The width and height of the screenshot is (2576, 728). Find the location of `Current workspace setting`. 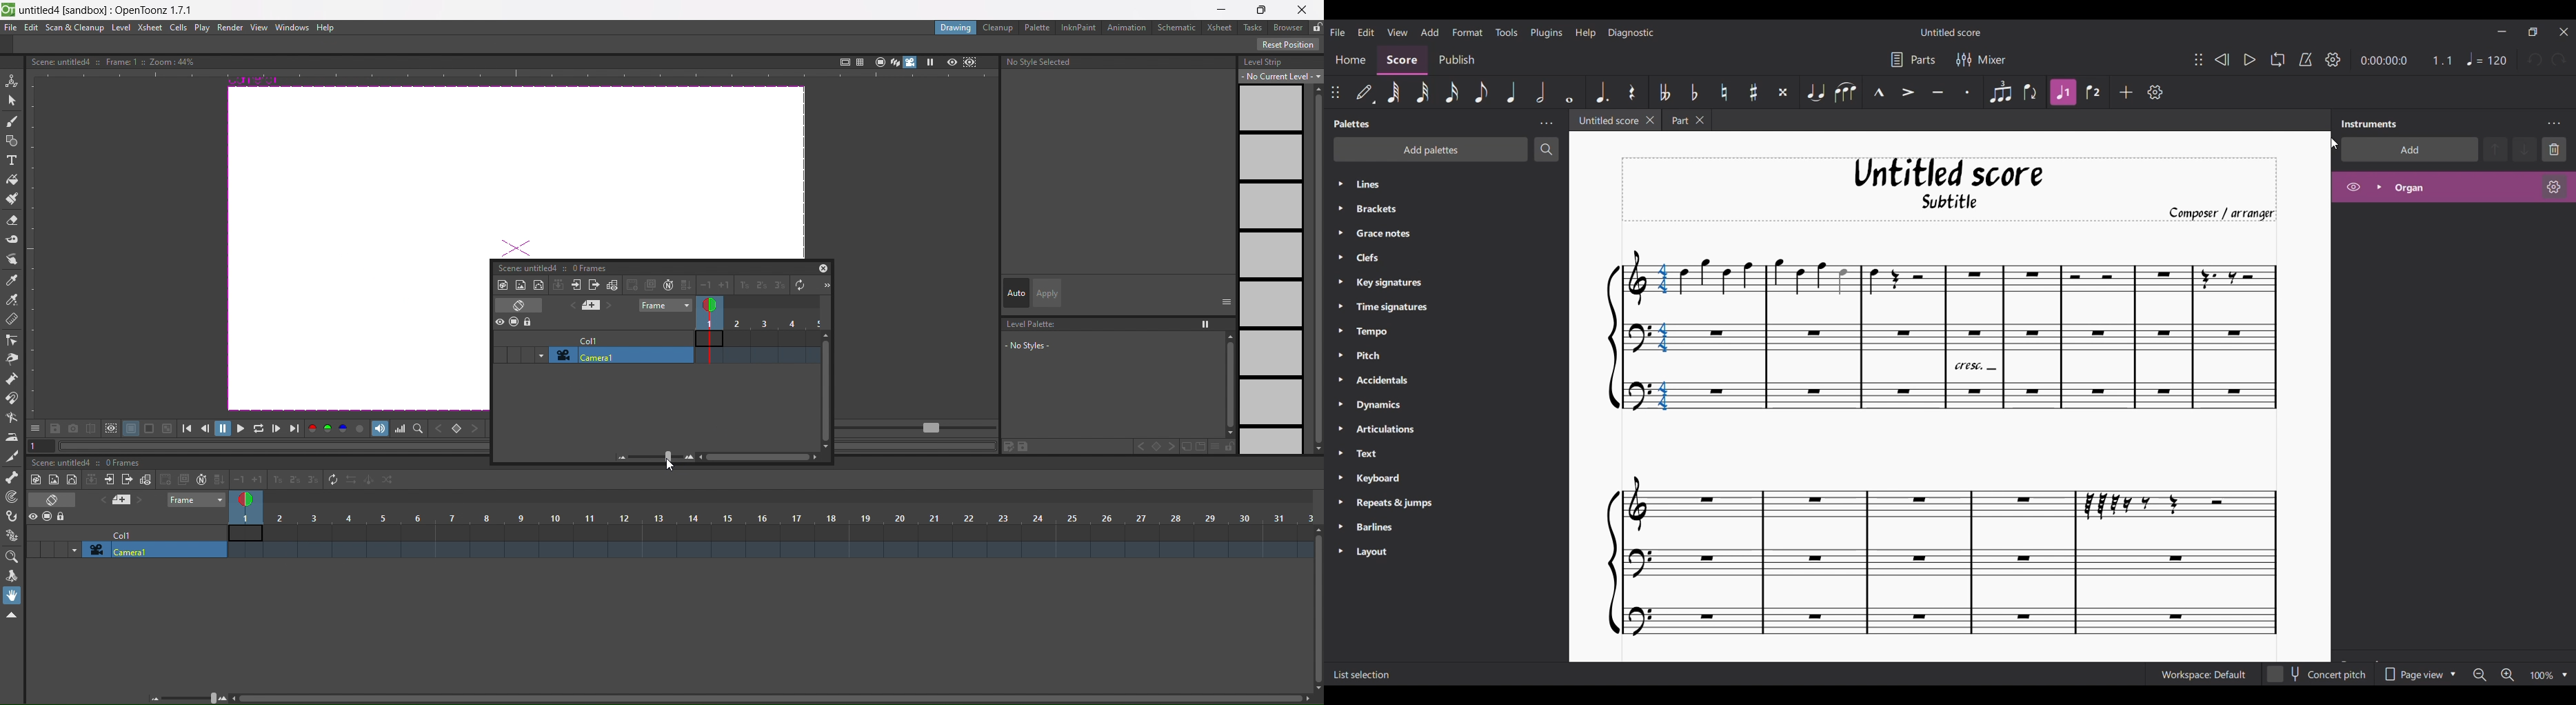

Current workspace setting is located at coordinates (2203, 675).